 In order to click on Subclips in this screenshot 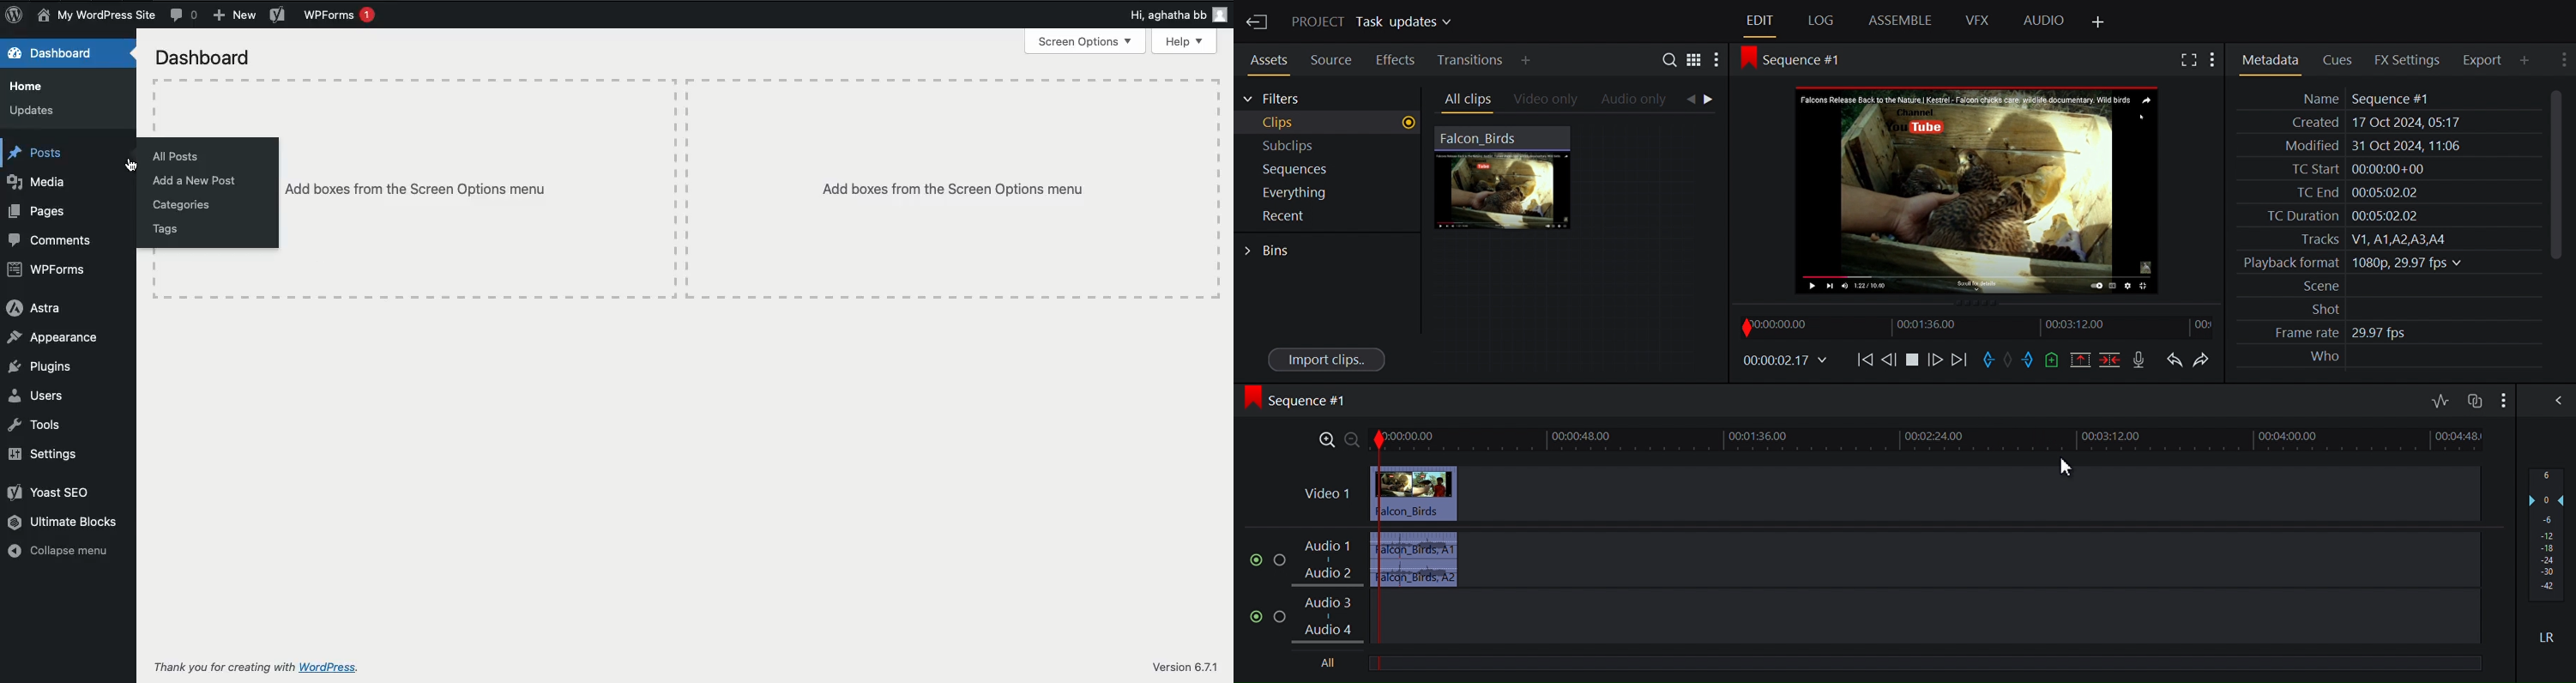, I will do `click(1324, 145)`.